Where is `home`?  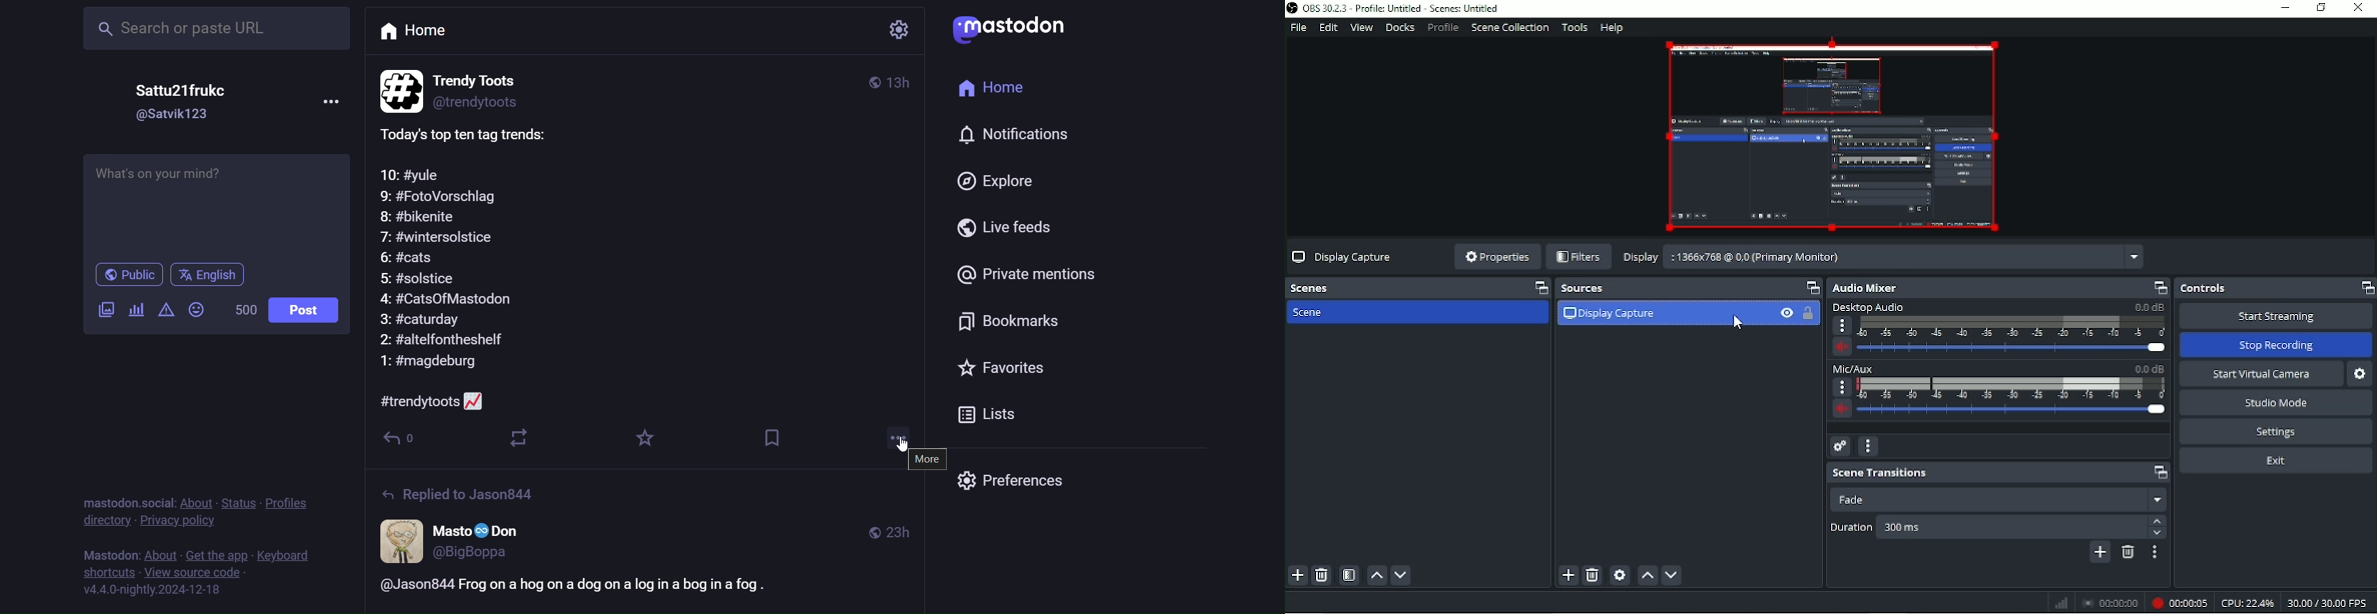 home is located at coordinates (994, 89).